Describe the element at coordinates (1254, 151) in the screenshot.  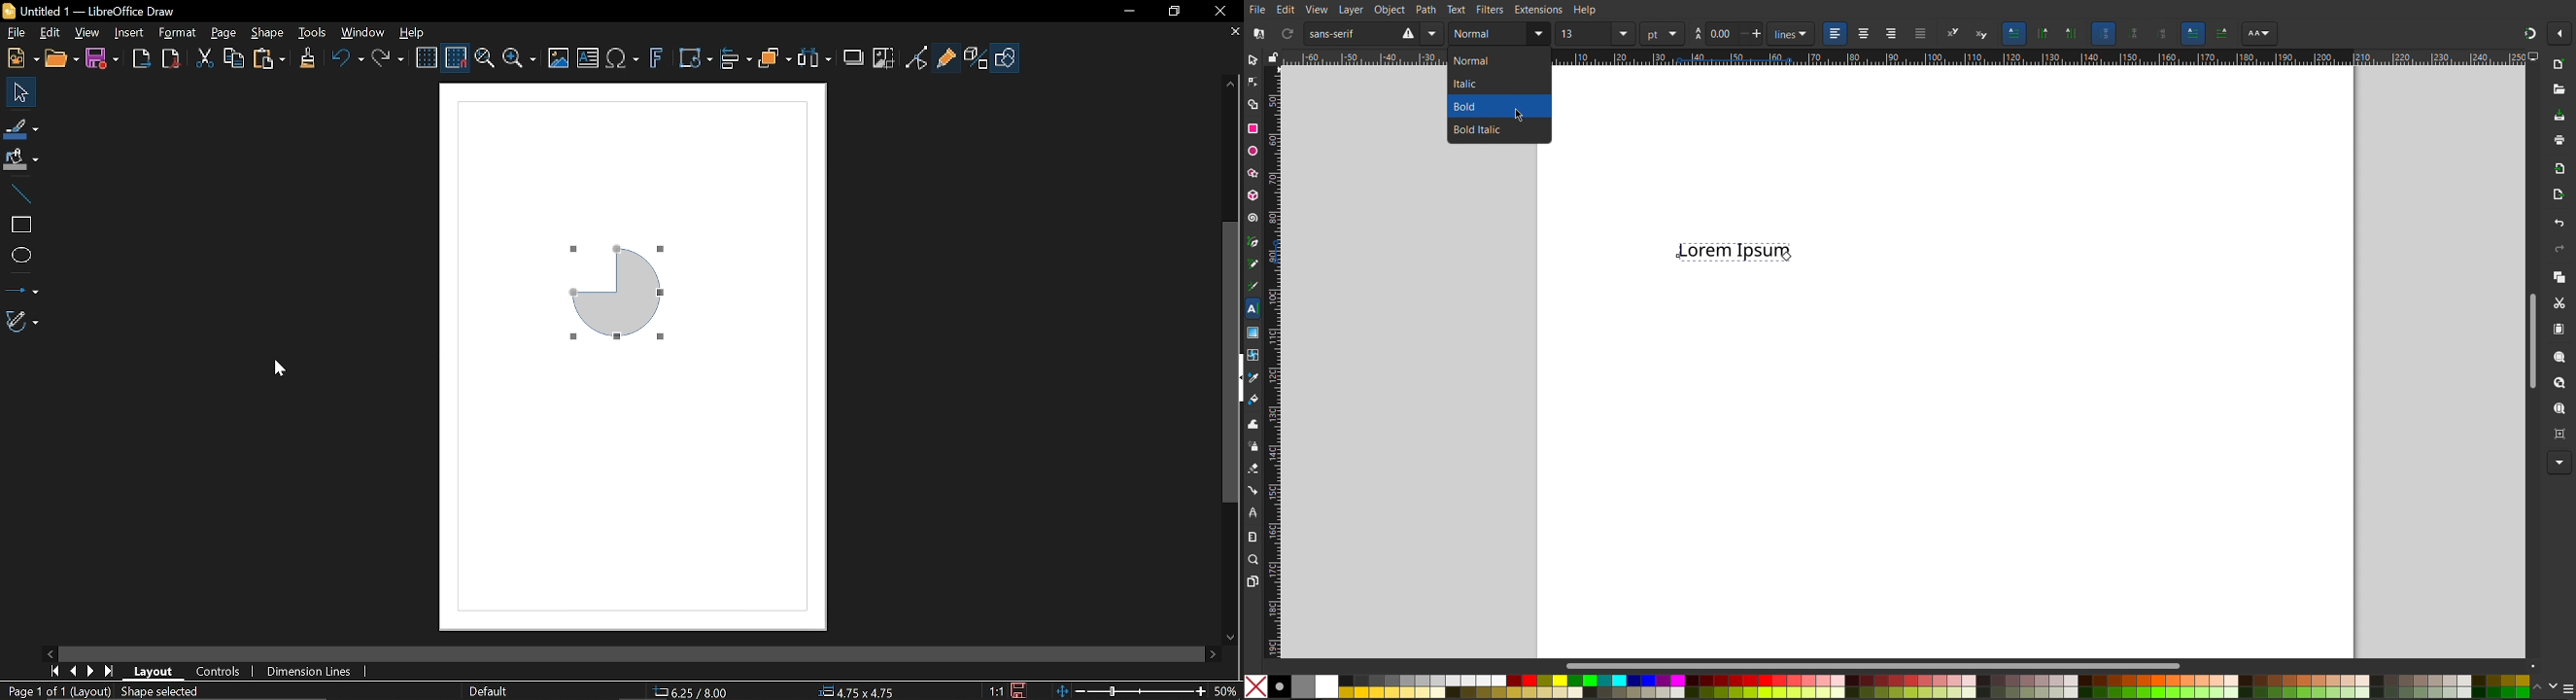
I see `Ellipse` at that location.